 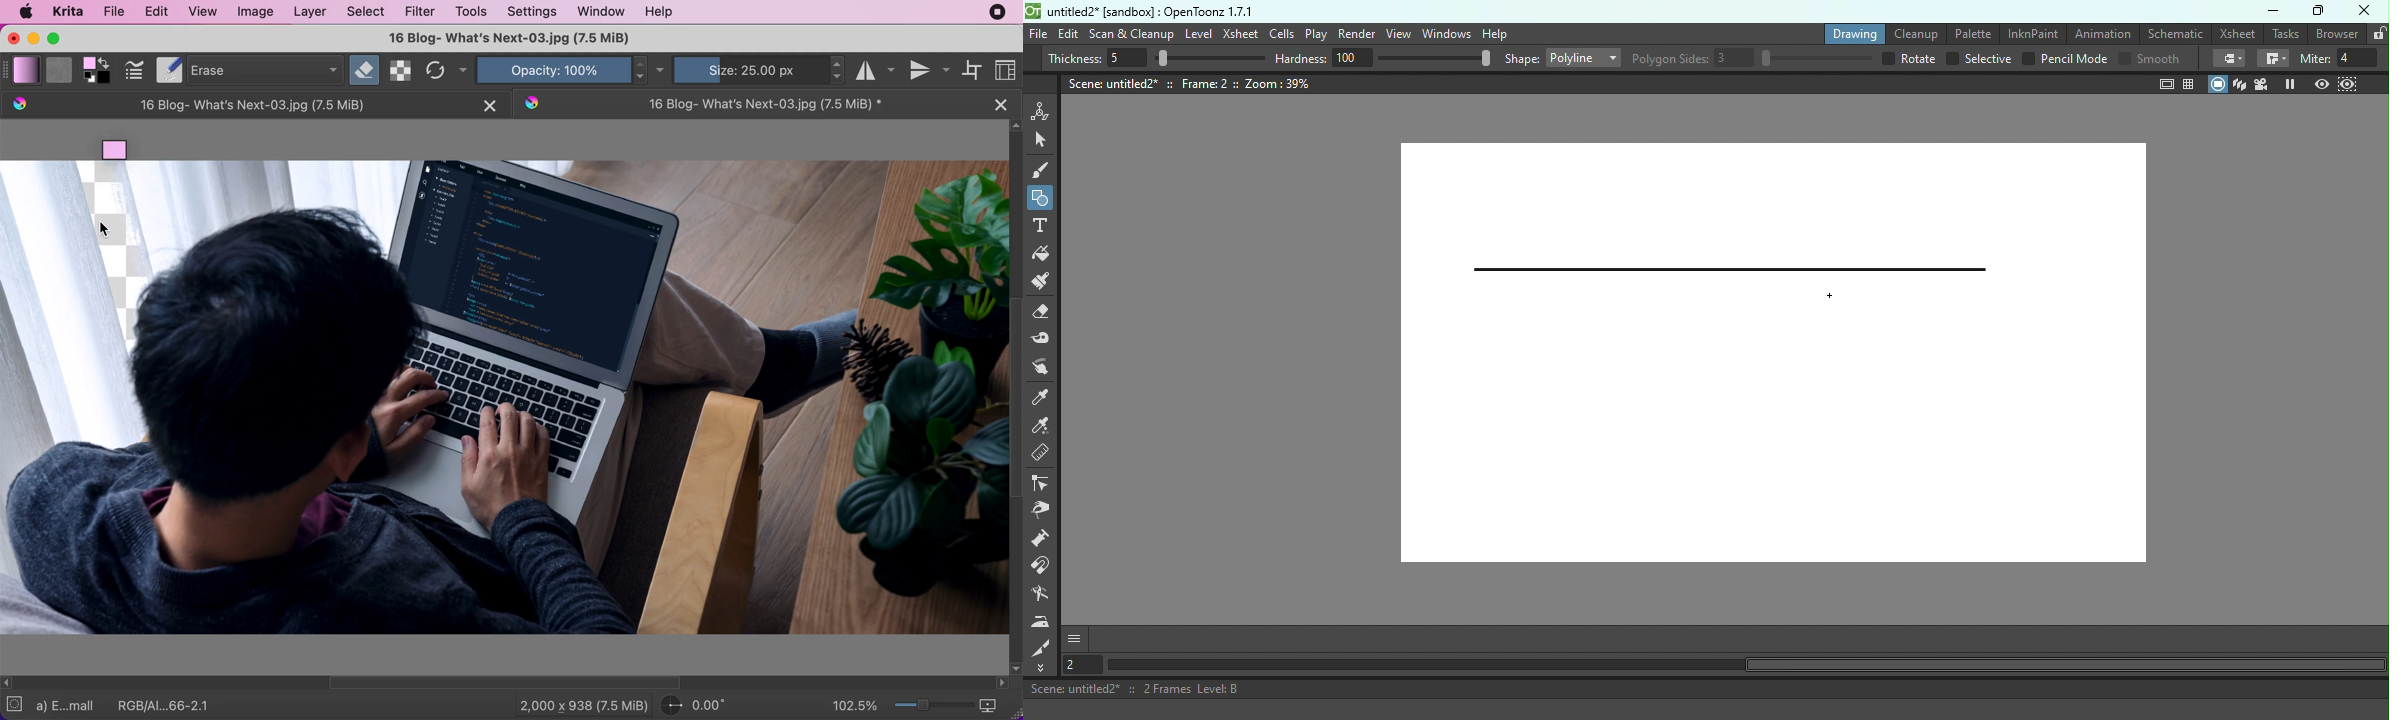 I want to click on Notepad, so click(x=167, y=70).